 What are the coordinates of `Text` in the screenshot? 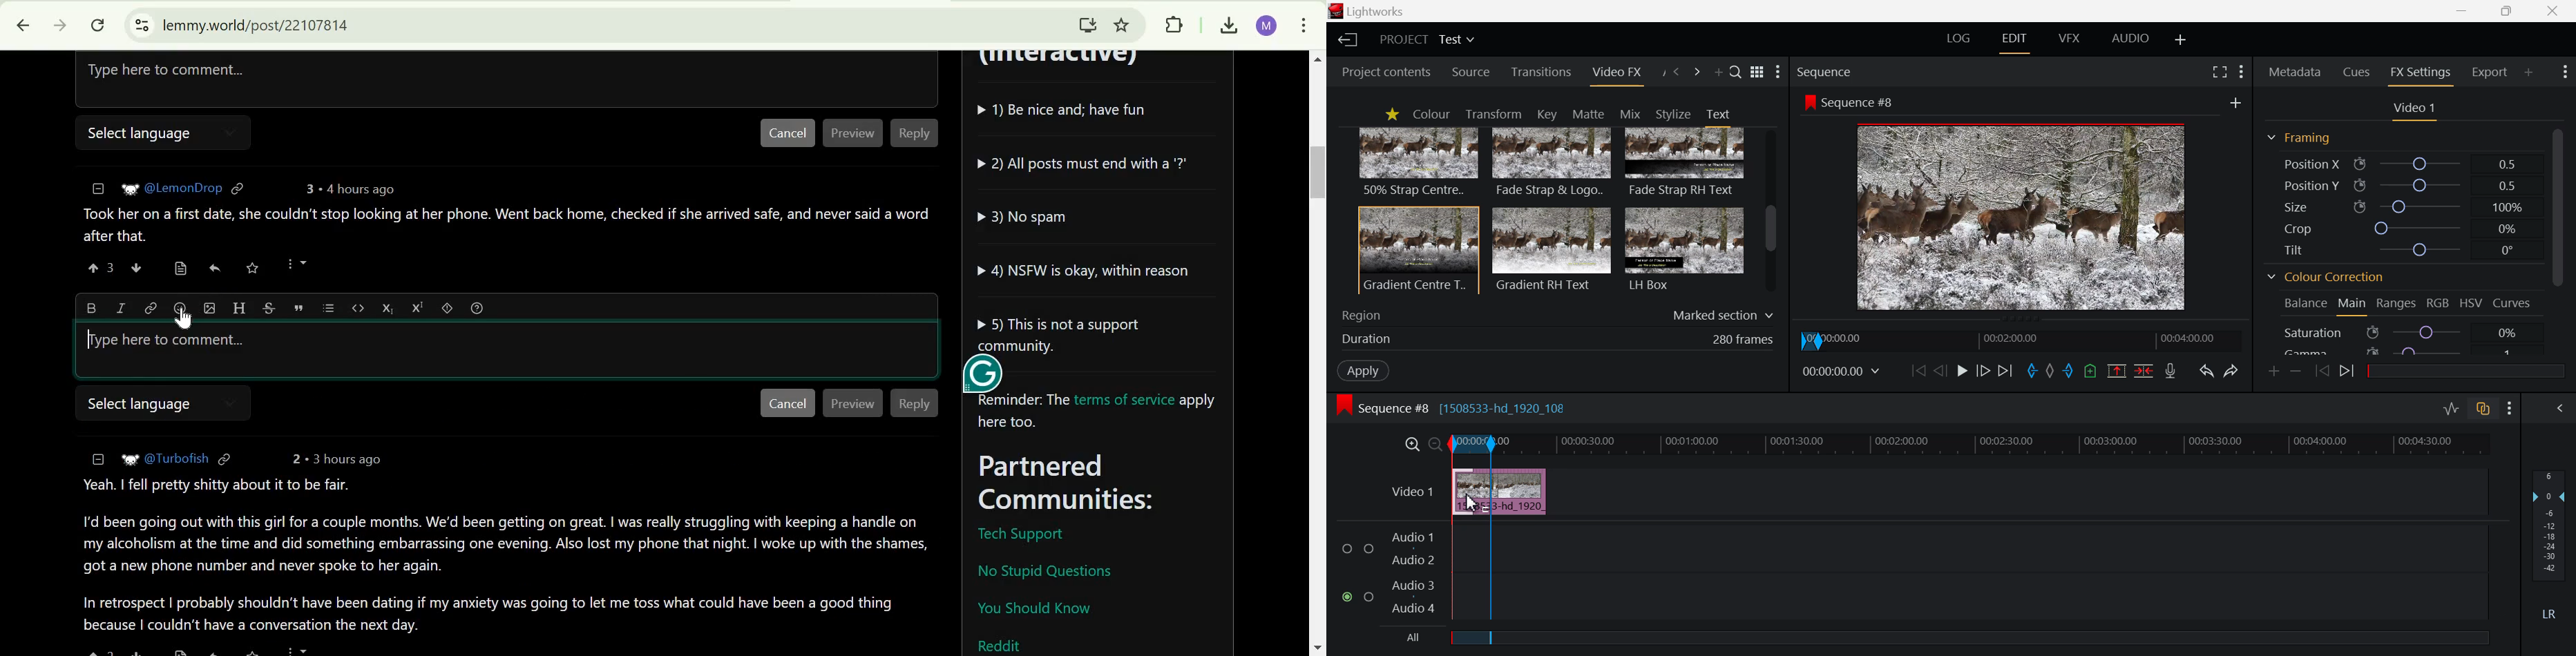 It's located at (1718, 114).